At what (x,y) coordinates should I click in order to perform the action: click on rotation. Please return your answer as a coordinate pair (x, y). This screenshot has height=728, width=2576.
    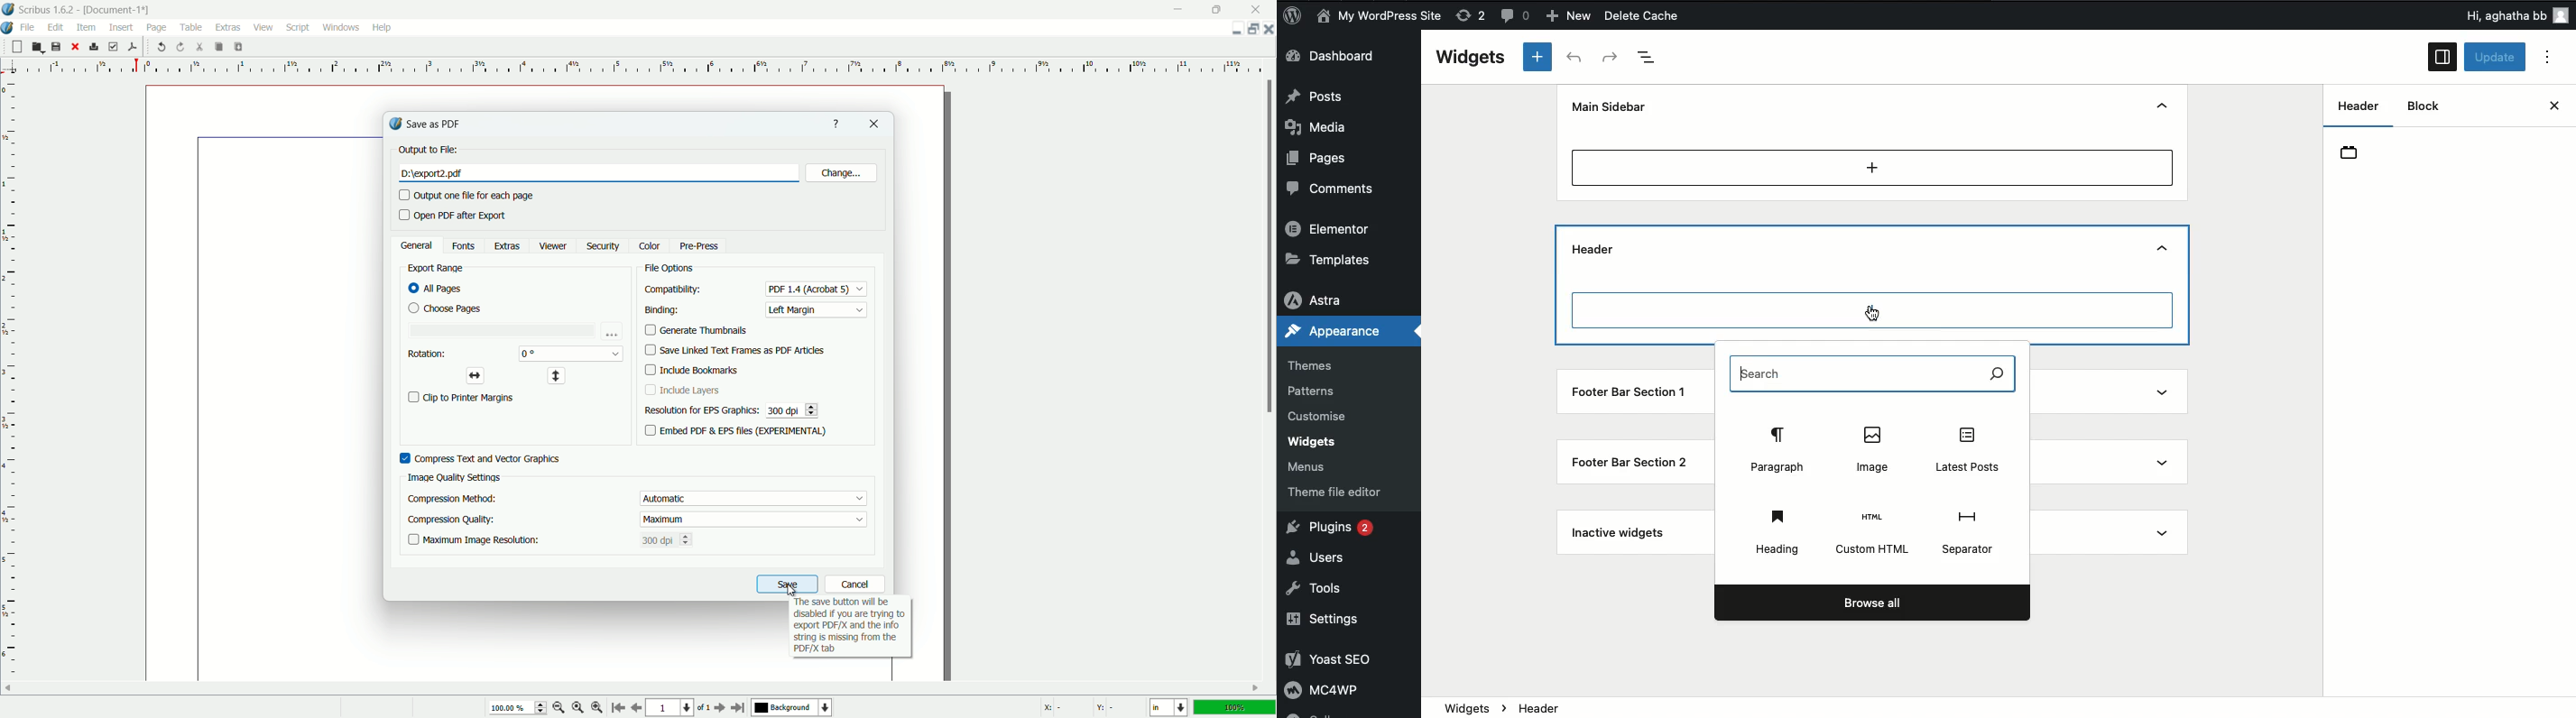
    Looking at the image, I should click on (426, 354).